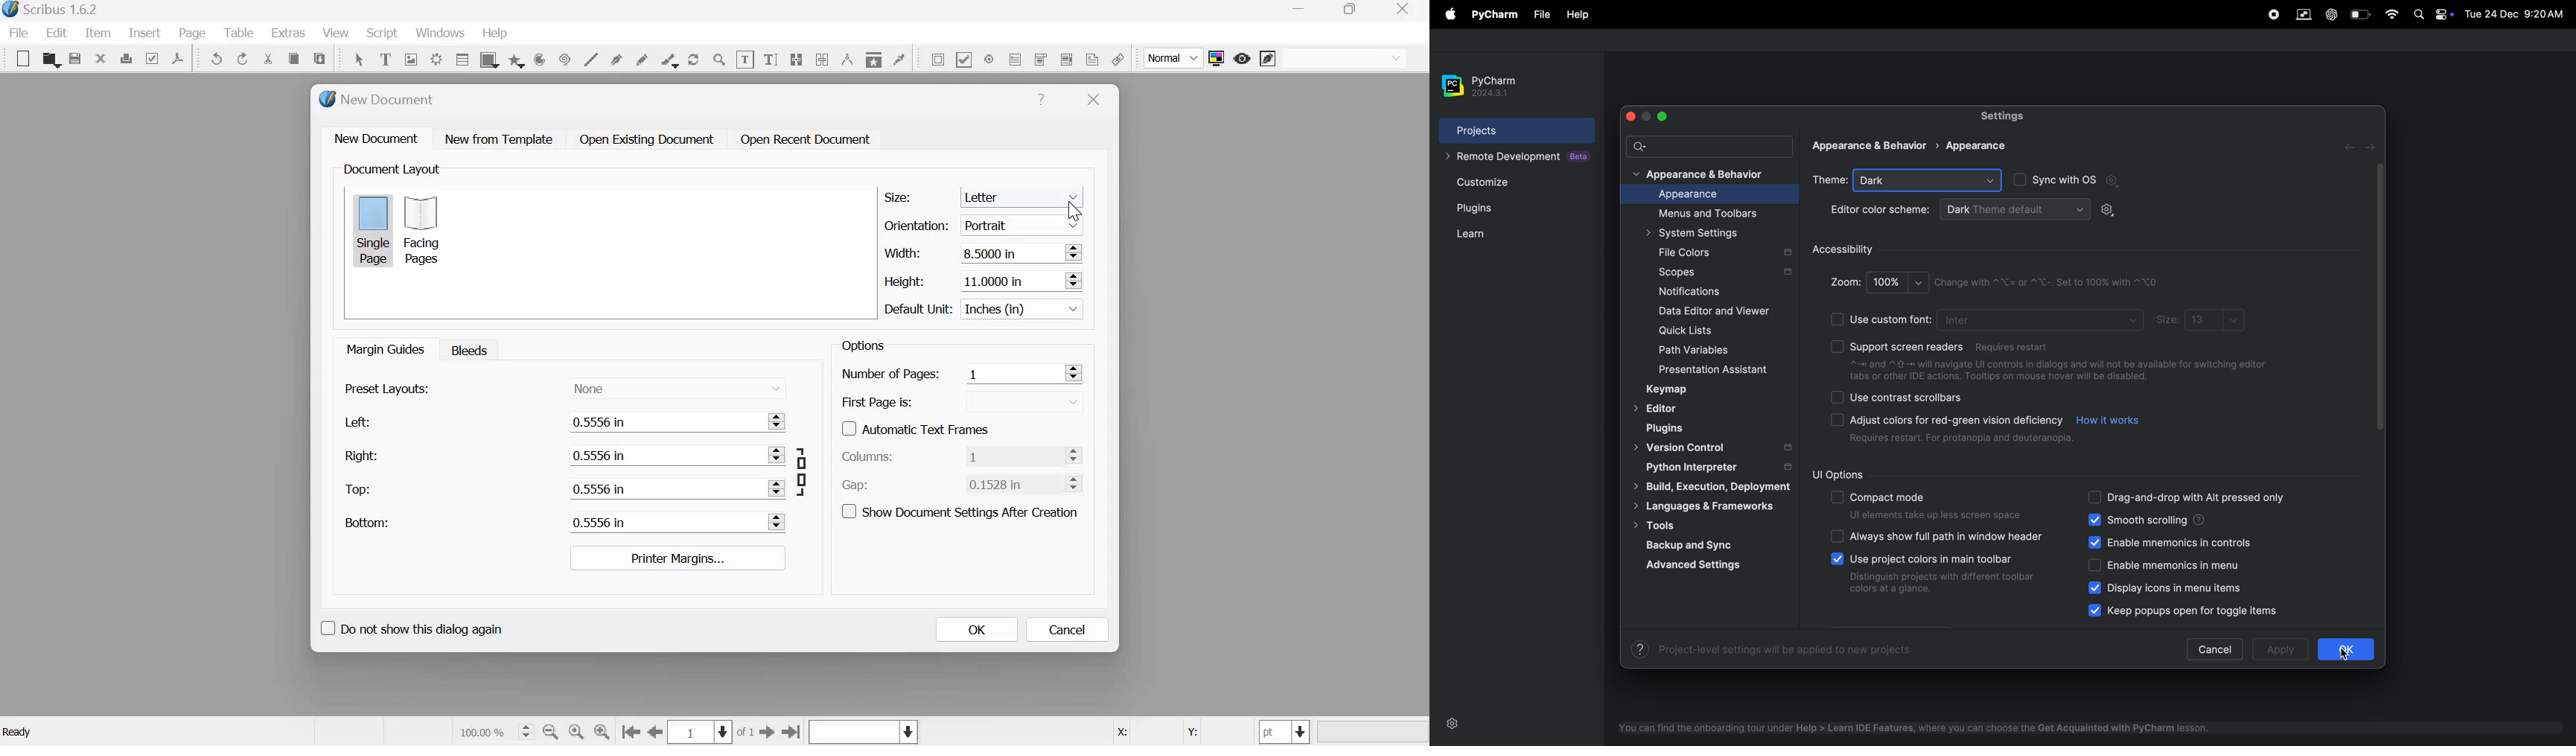 The image size is (2576, 756). Describe the element at coordinates (2304, 15) in the screenshot. I see `vm` at that location.